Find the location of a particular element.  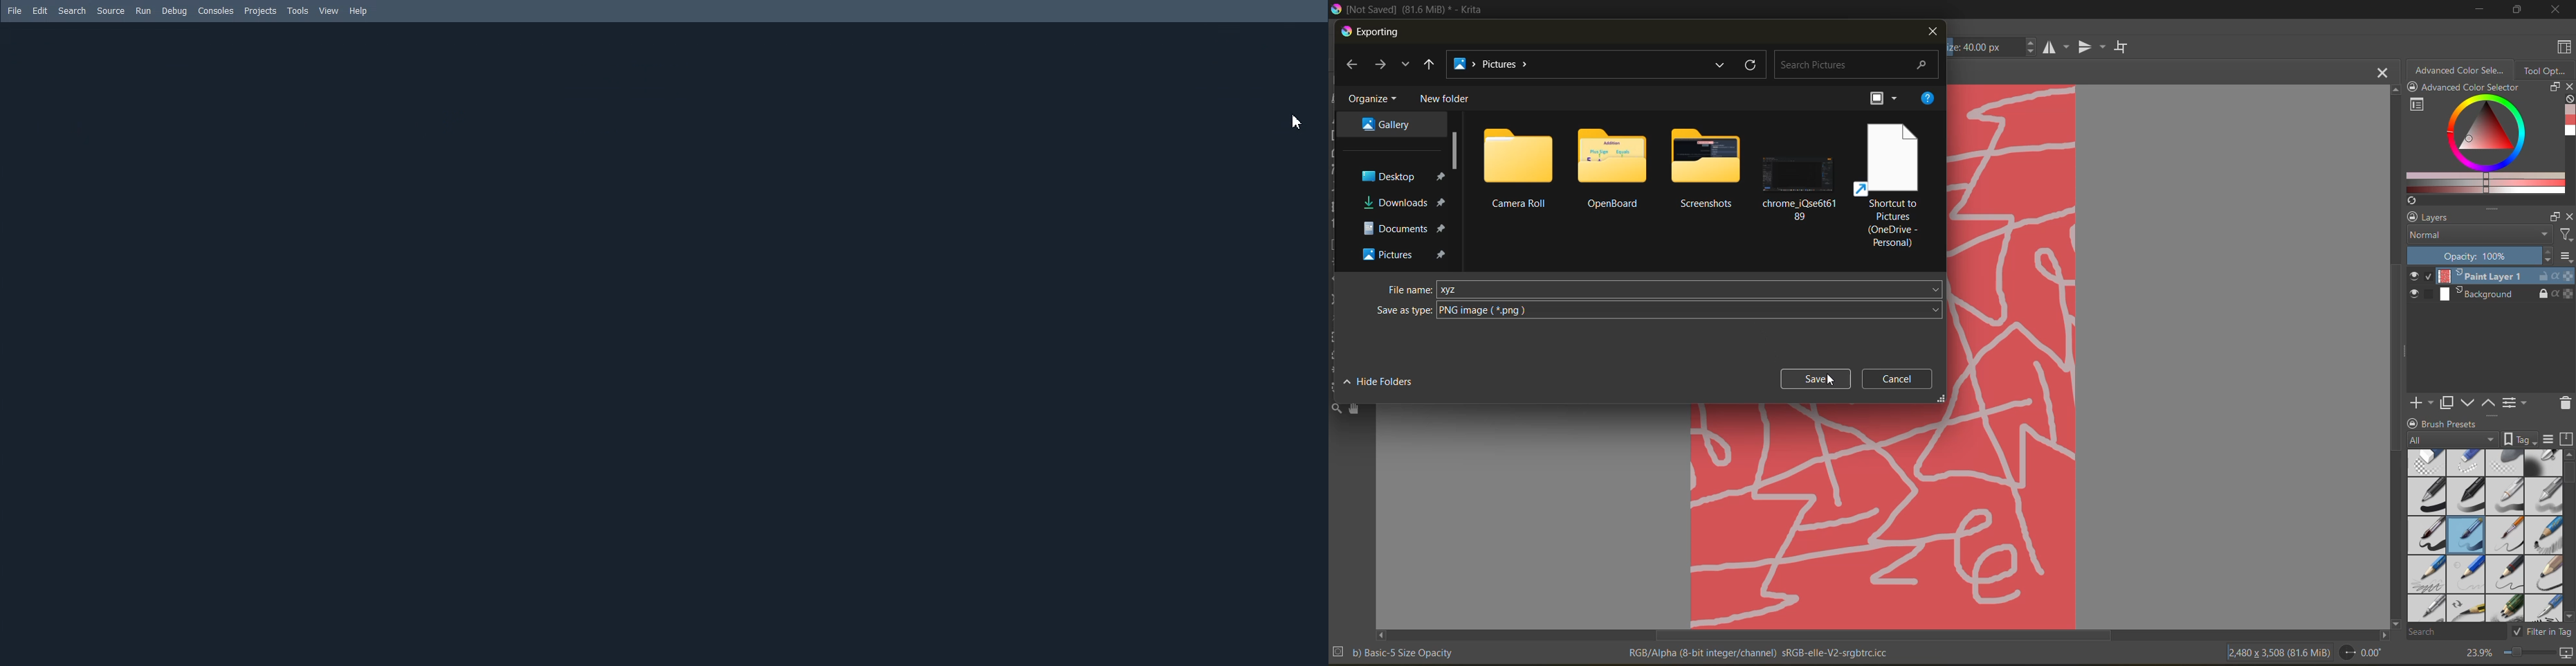

Search is located at coordinates (72, 10).